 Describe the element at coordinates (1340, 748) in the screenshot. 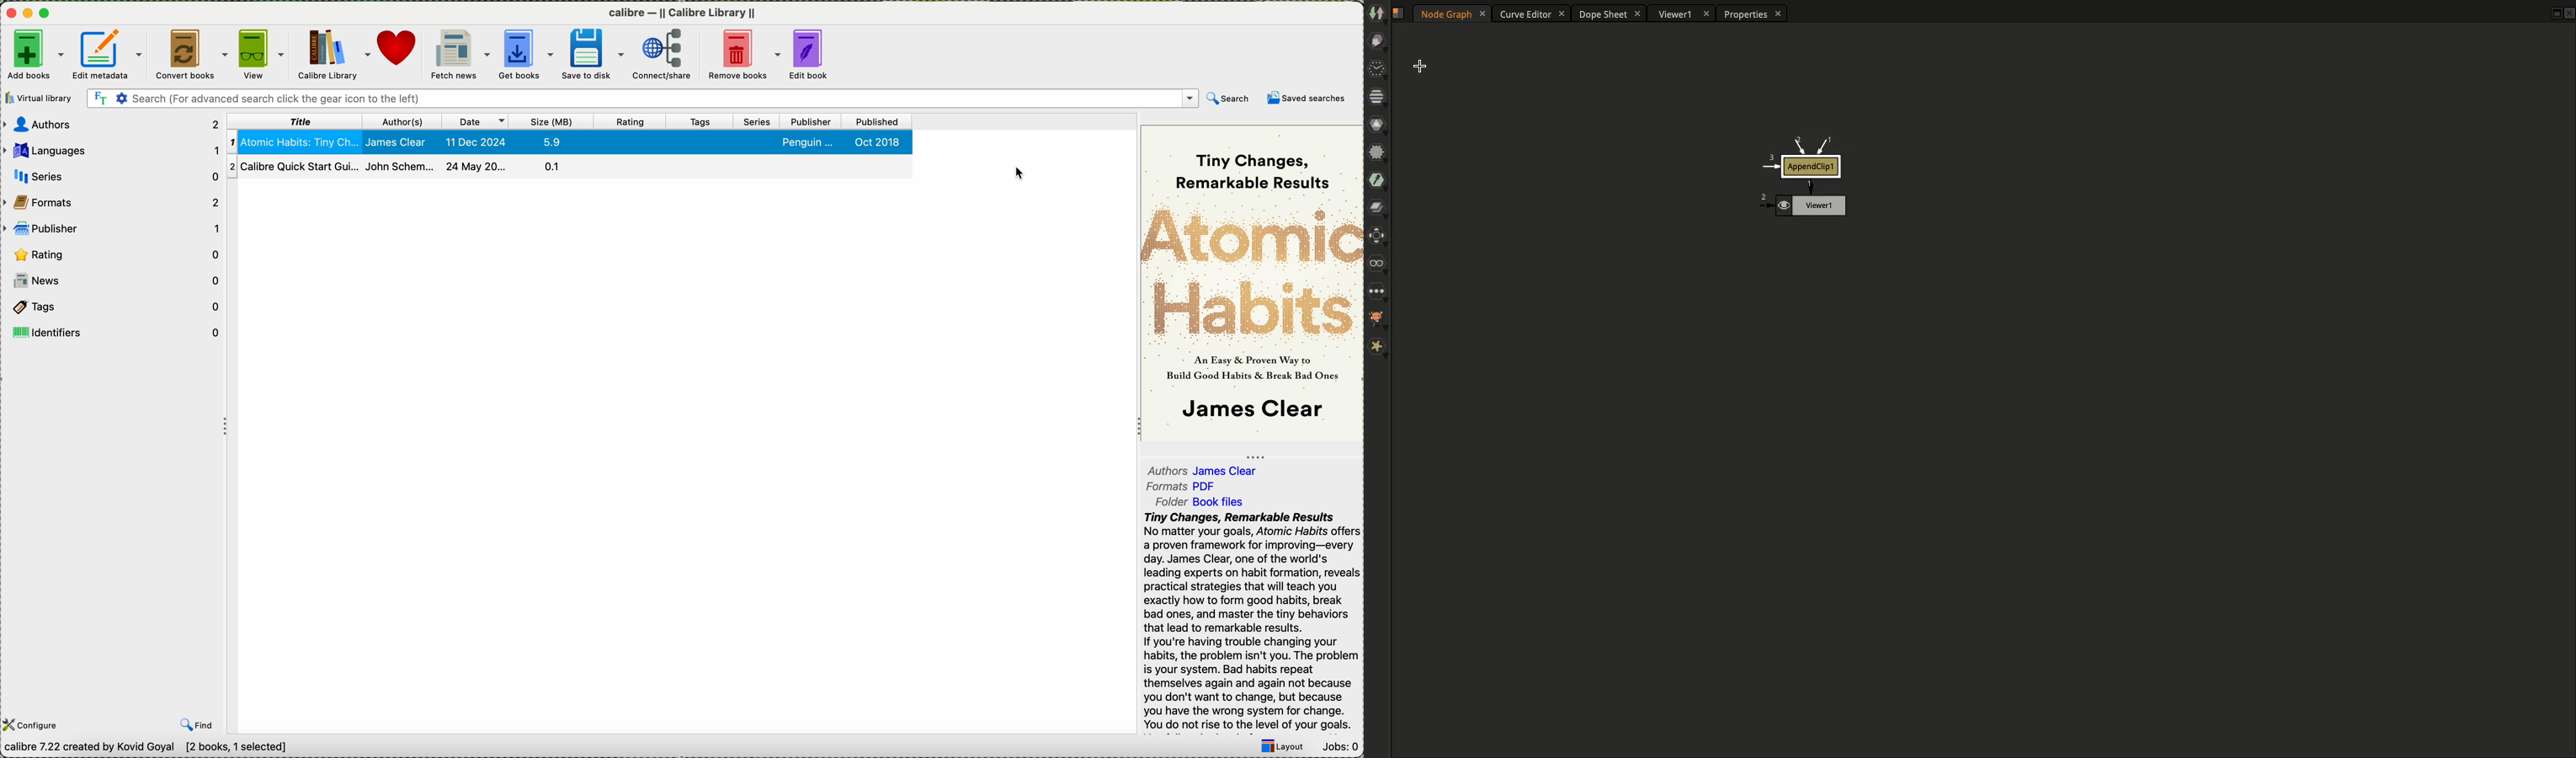

I see `Jobs: 0` at that location.